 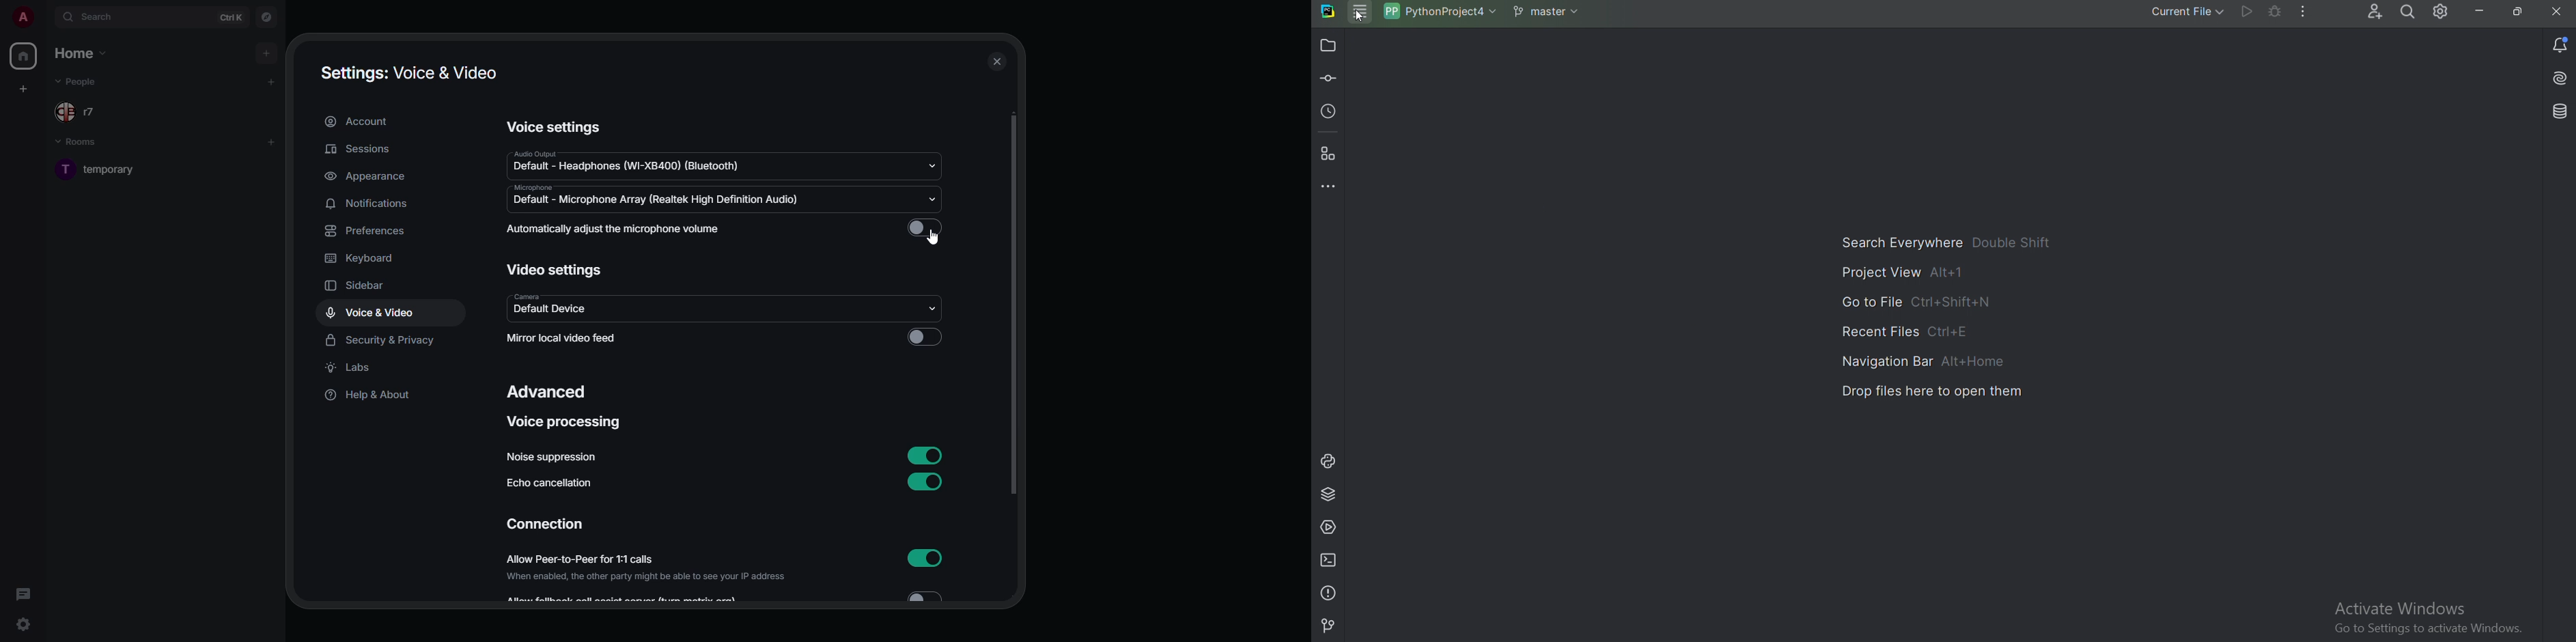 I want to click on More actions, so click(x=2302, y=13).